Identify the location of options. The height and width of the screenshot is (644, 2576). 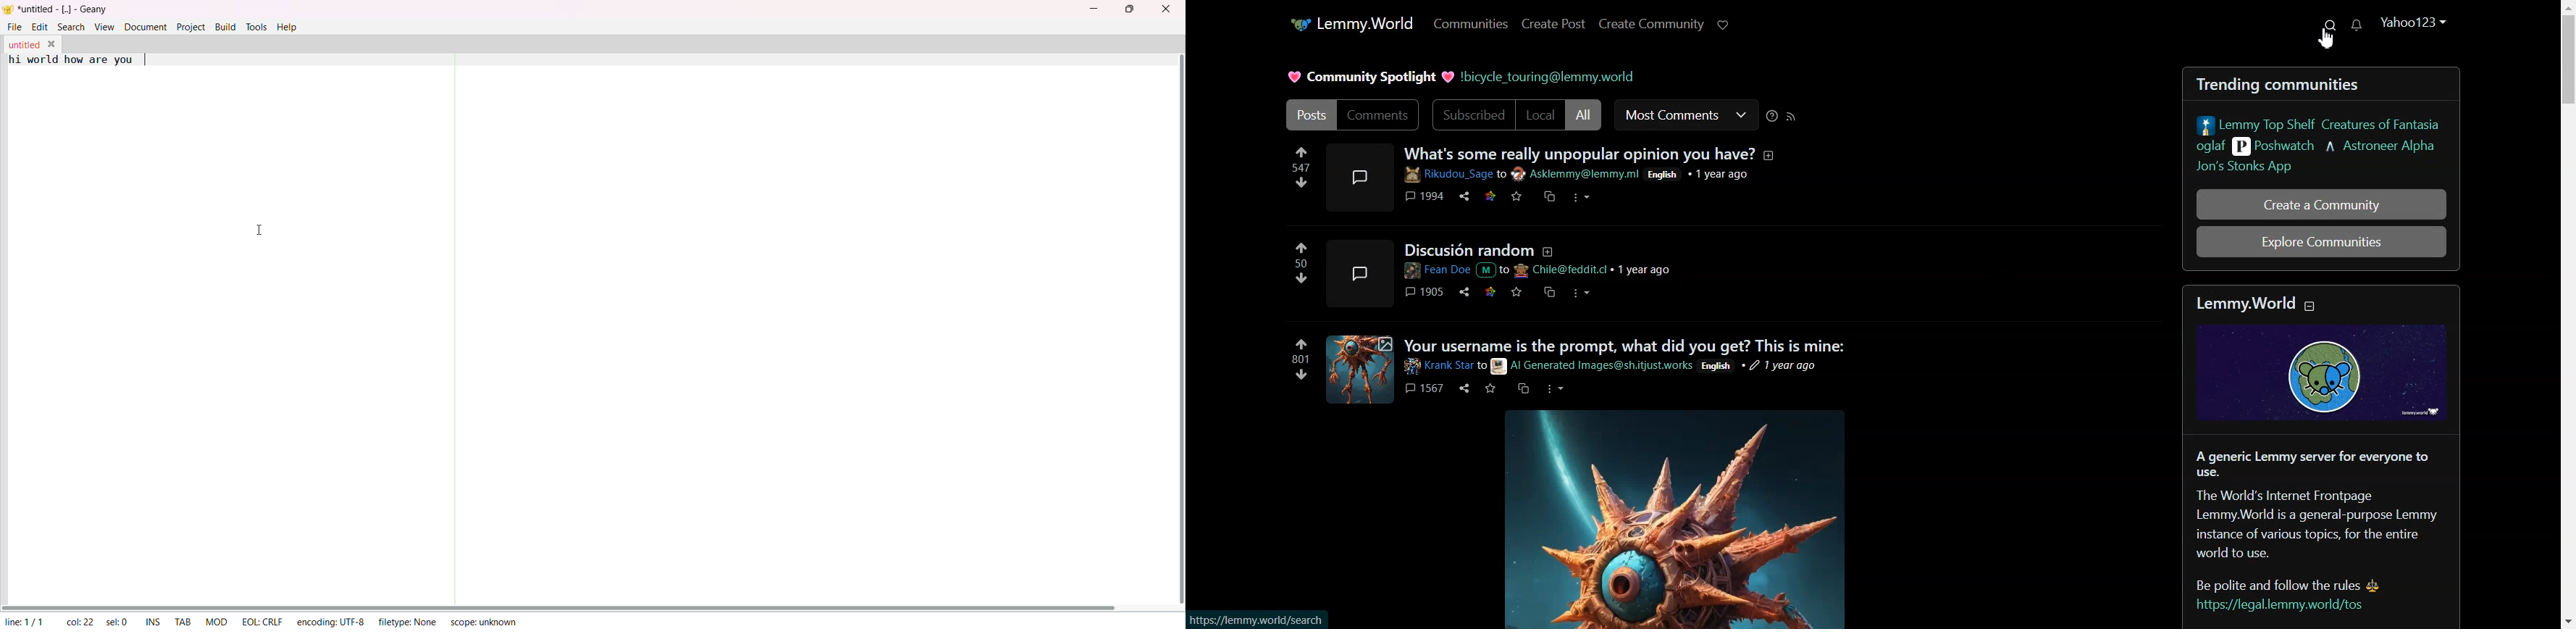
(1582, 293).